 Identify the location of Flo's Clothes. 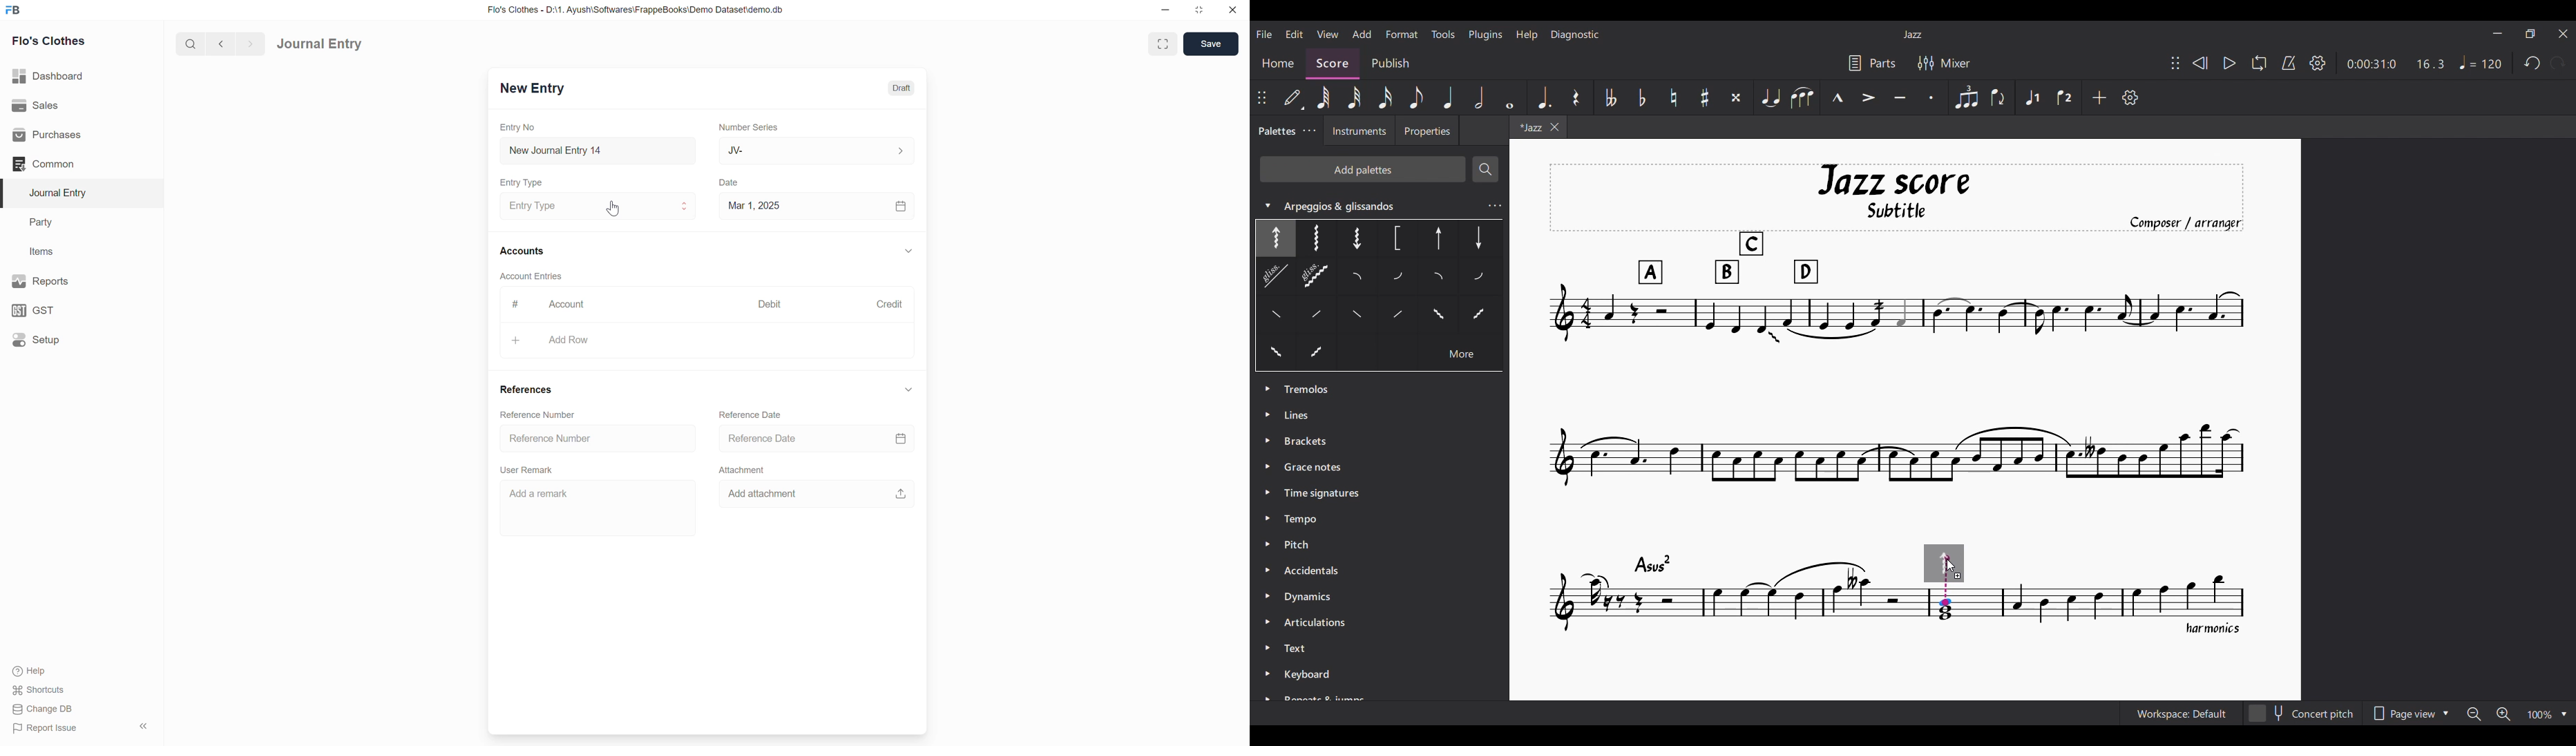
(51, 41).